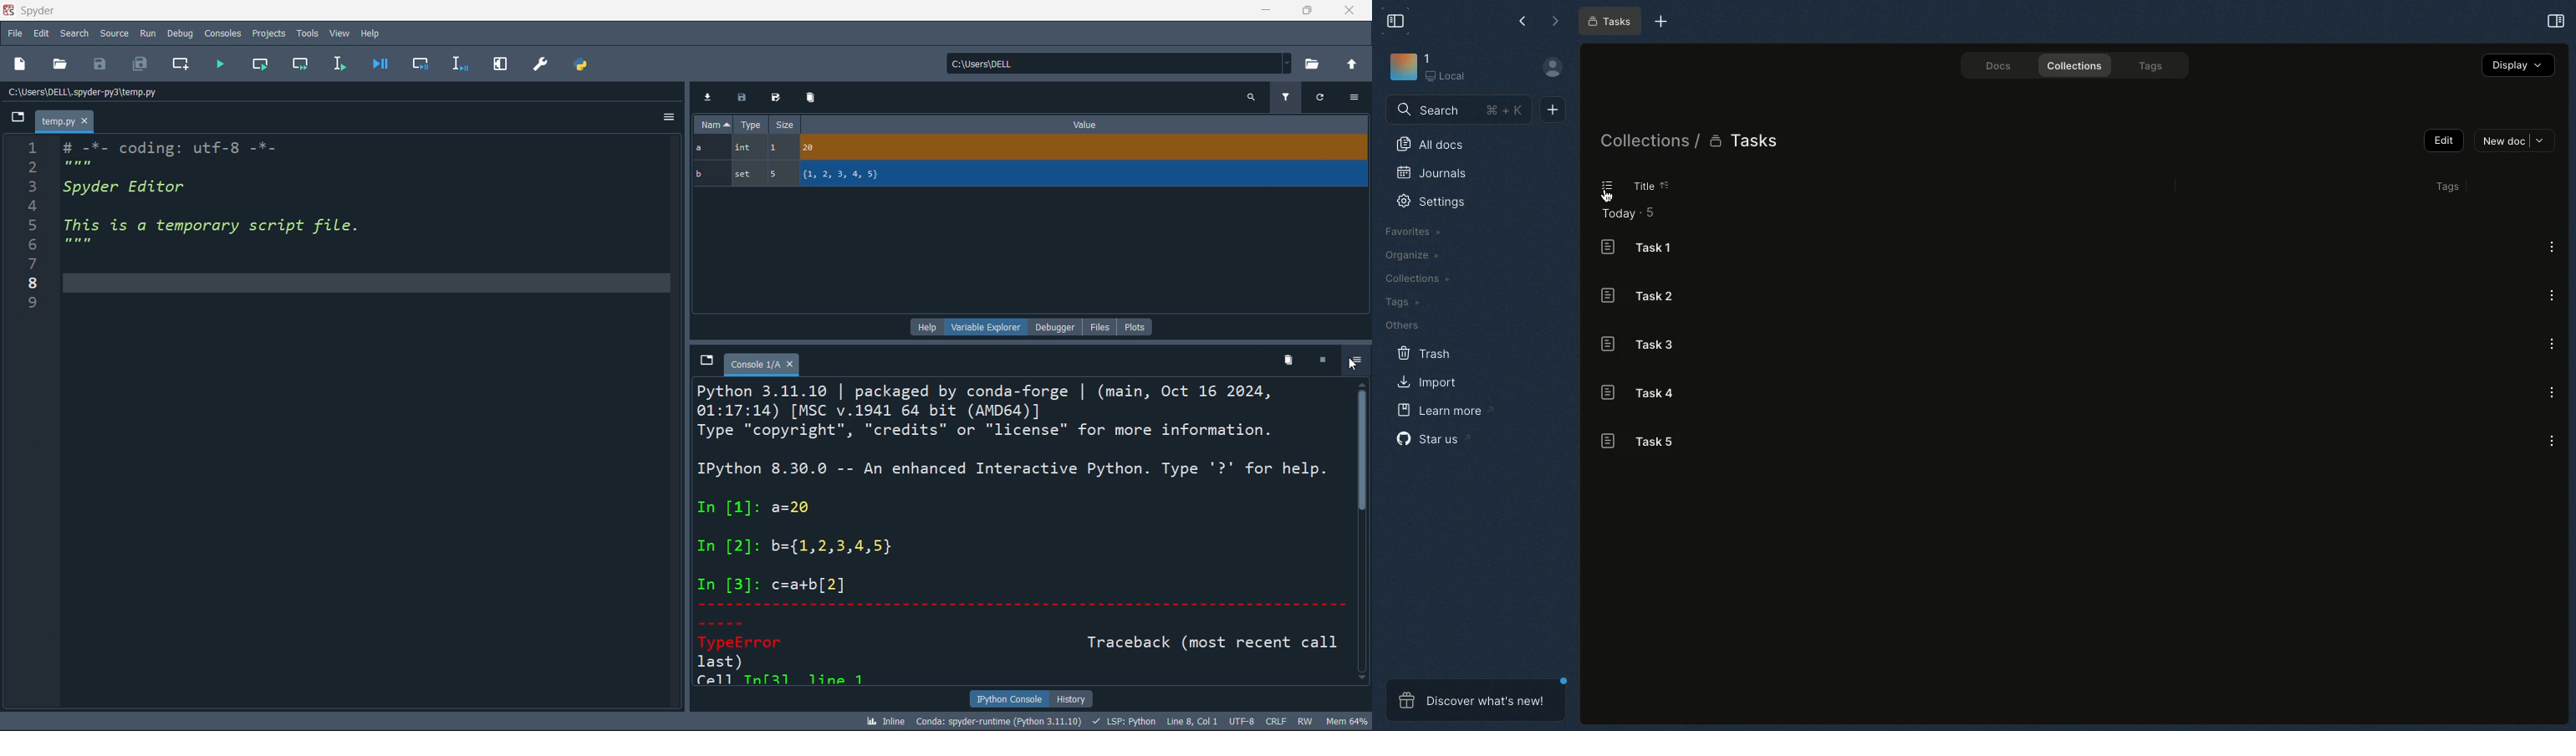  I want to click on search, so click(1251, 97).